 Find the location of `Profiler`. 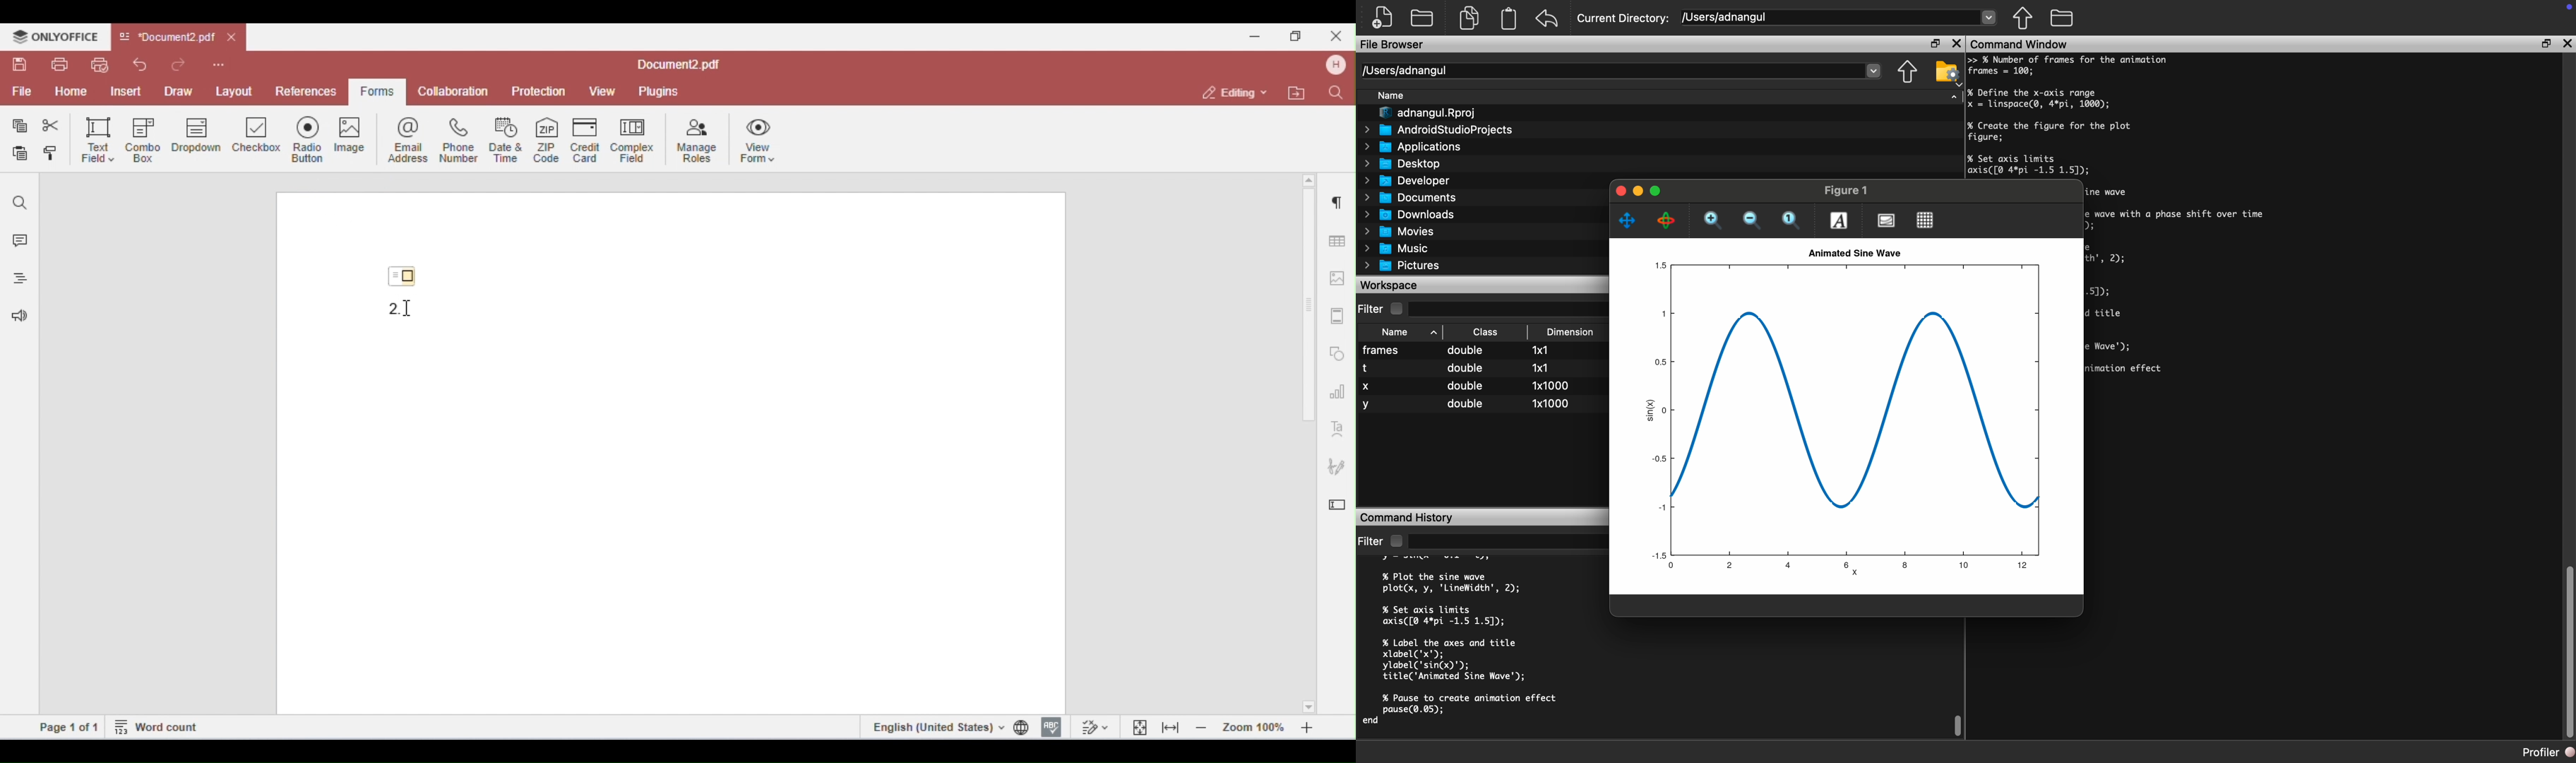

Profiler is located at coordinates (2549, 753).